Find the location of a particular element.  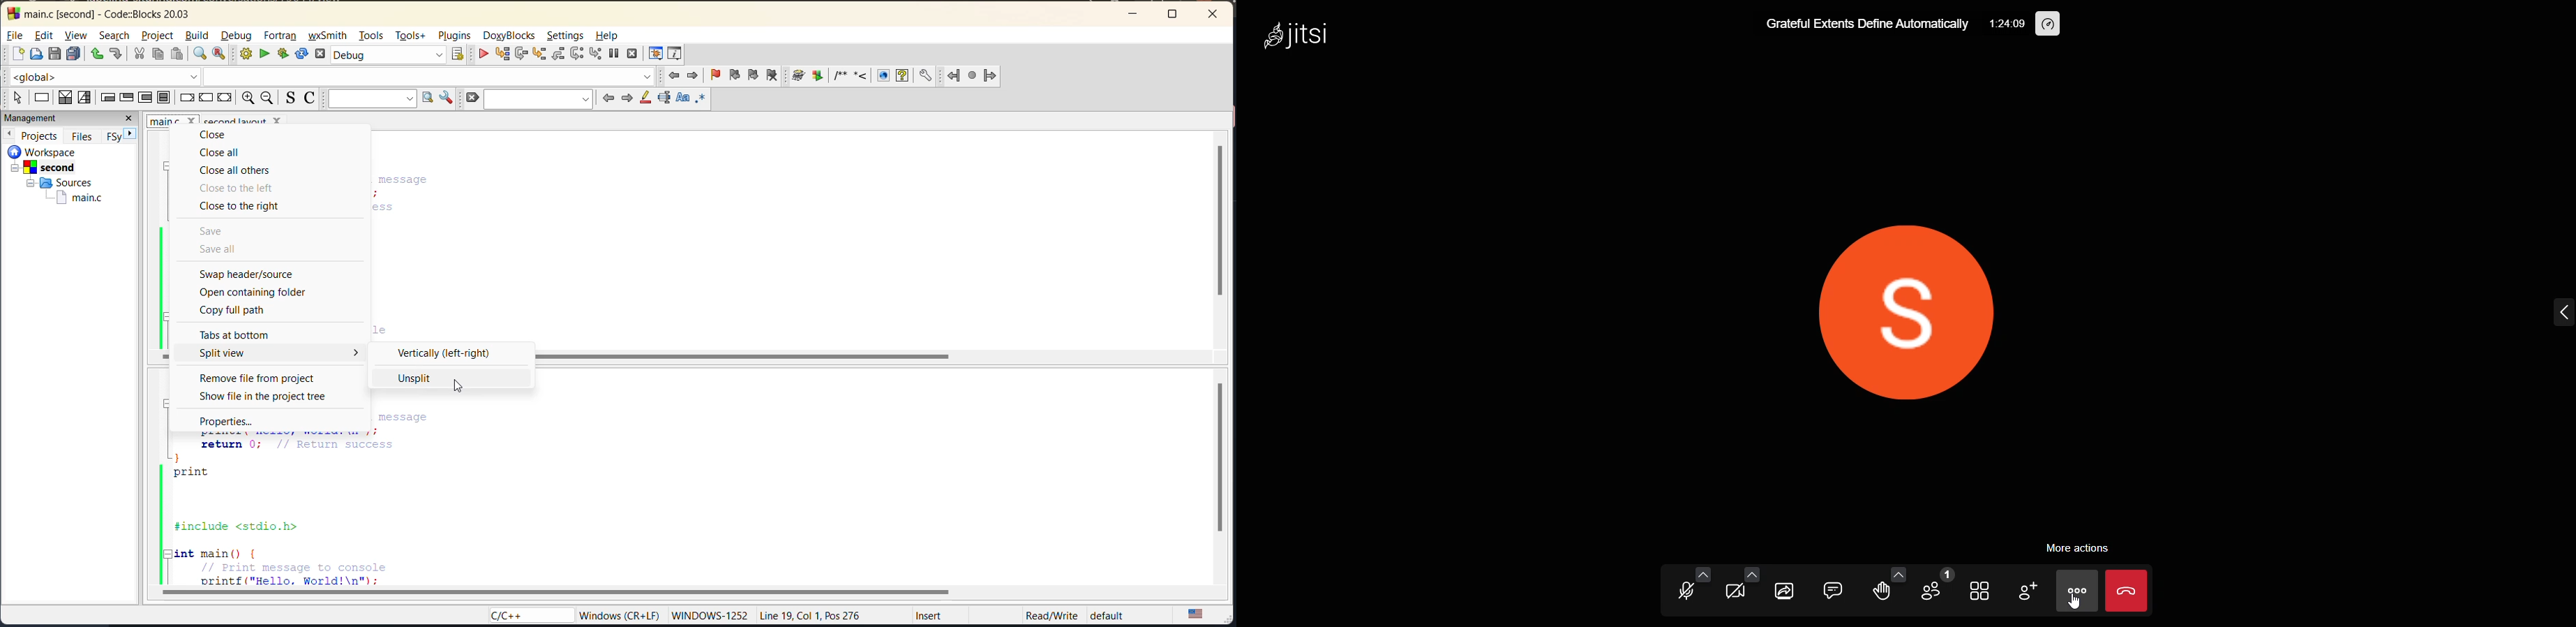

next line is located at coordinates (522, 55).